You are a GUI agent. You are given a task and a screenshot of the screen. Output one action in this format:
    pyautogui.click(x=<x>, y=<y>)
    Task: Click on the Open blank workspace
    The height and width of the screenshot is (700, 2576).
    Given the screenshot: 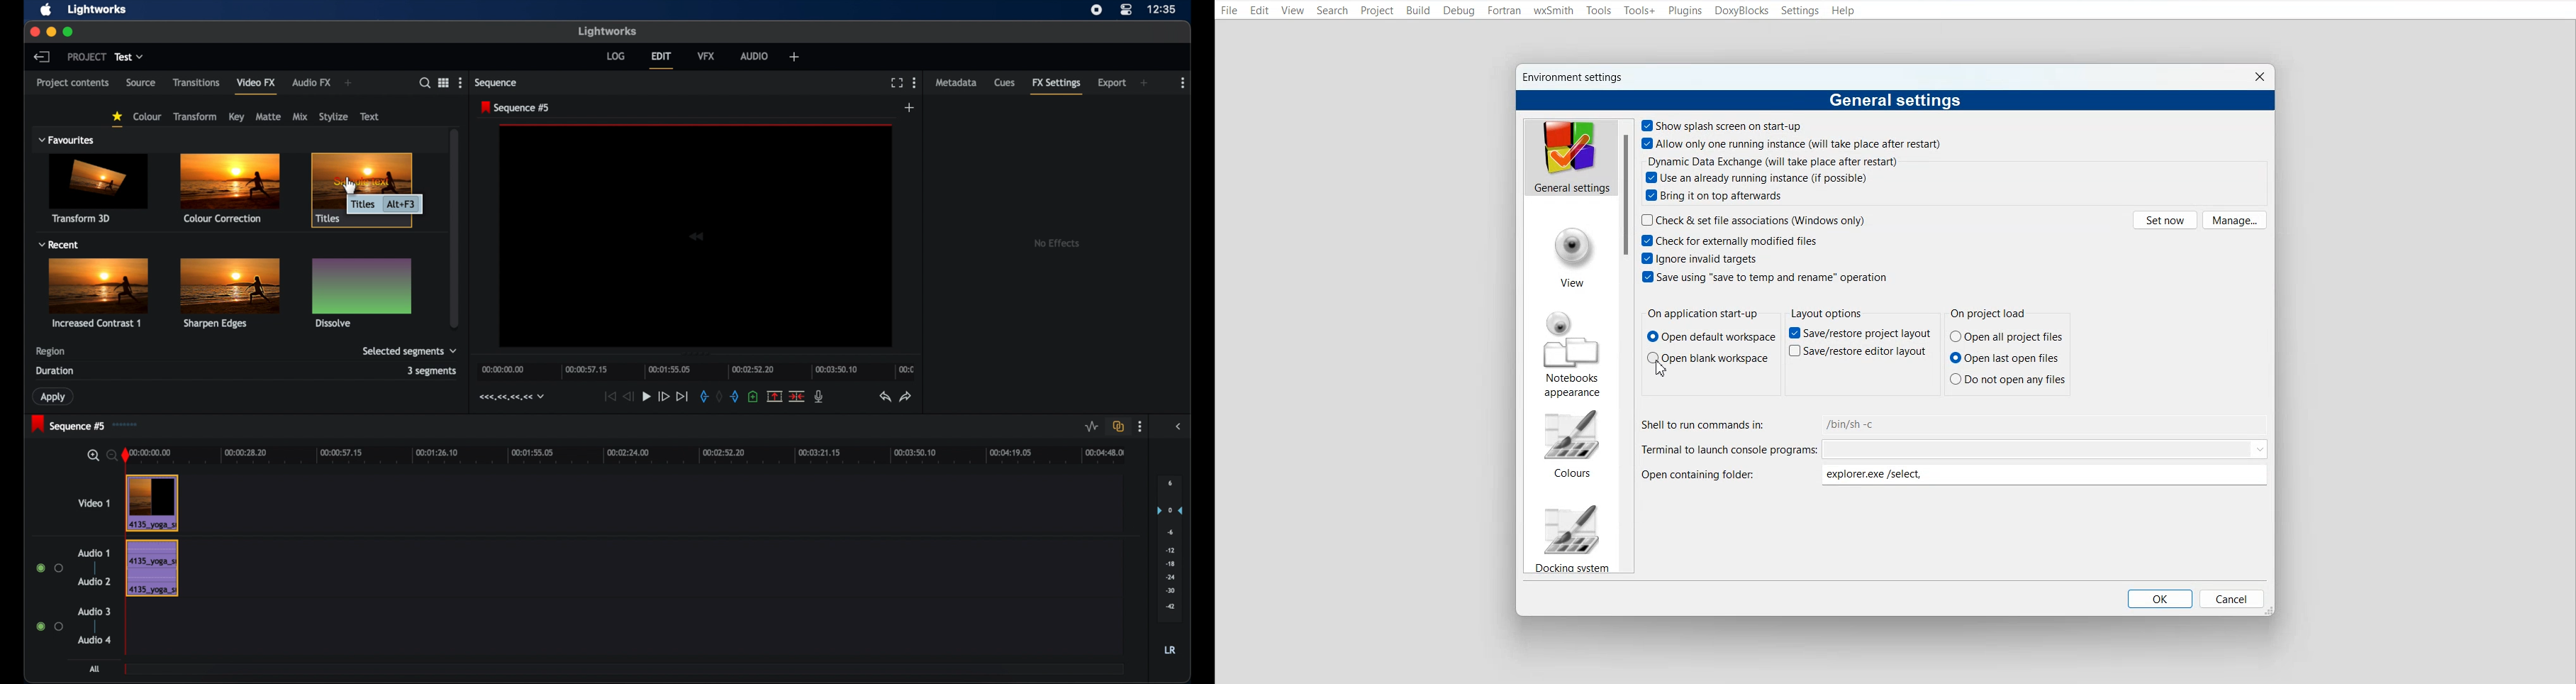 What is the action you would take?
    pyautogui.click(x=1707, y=357)
    